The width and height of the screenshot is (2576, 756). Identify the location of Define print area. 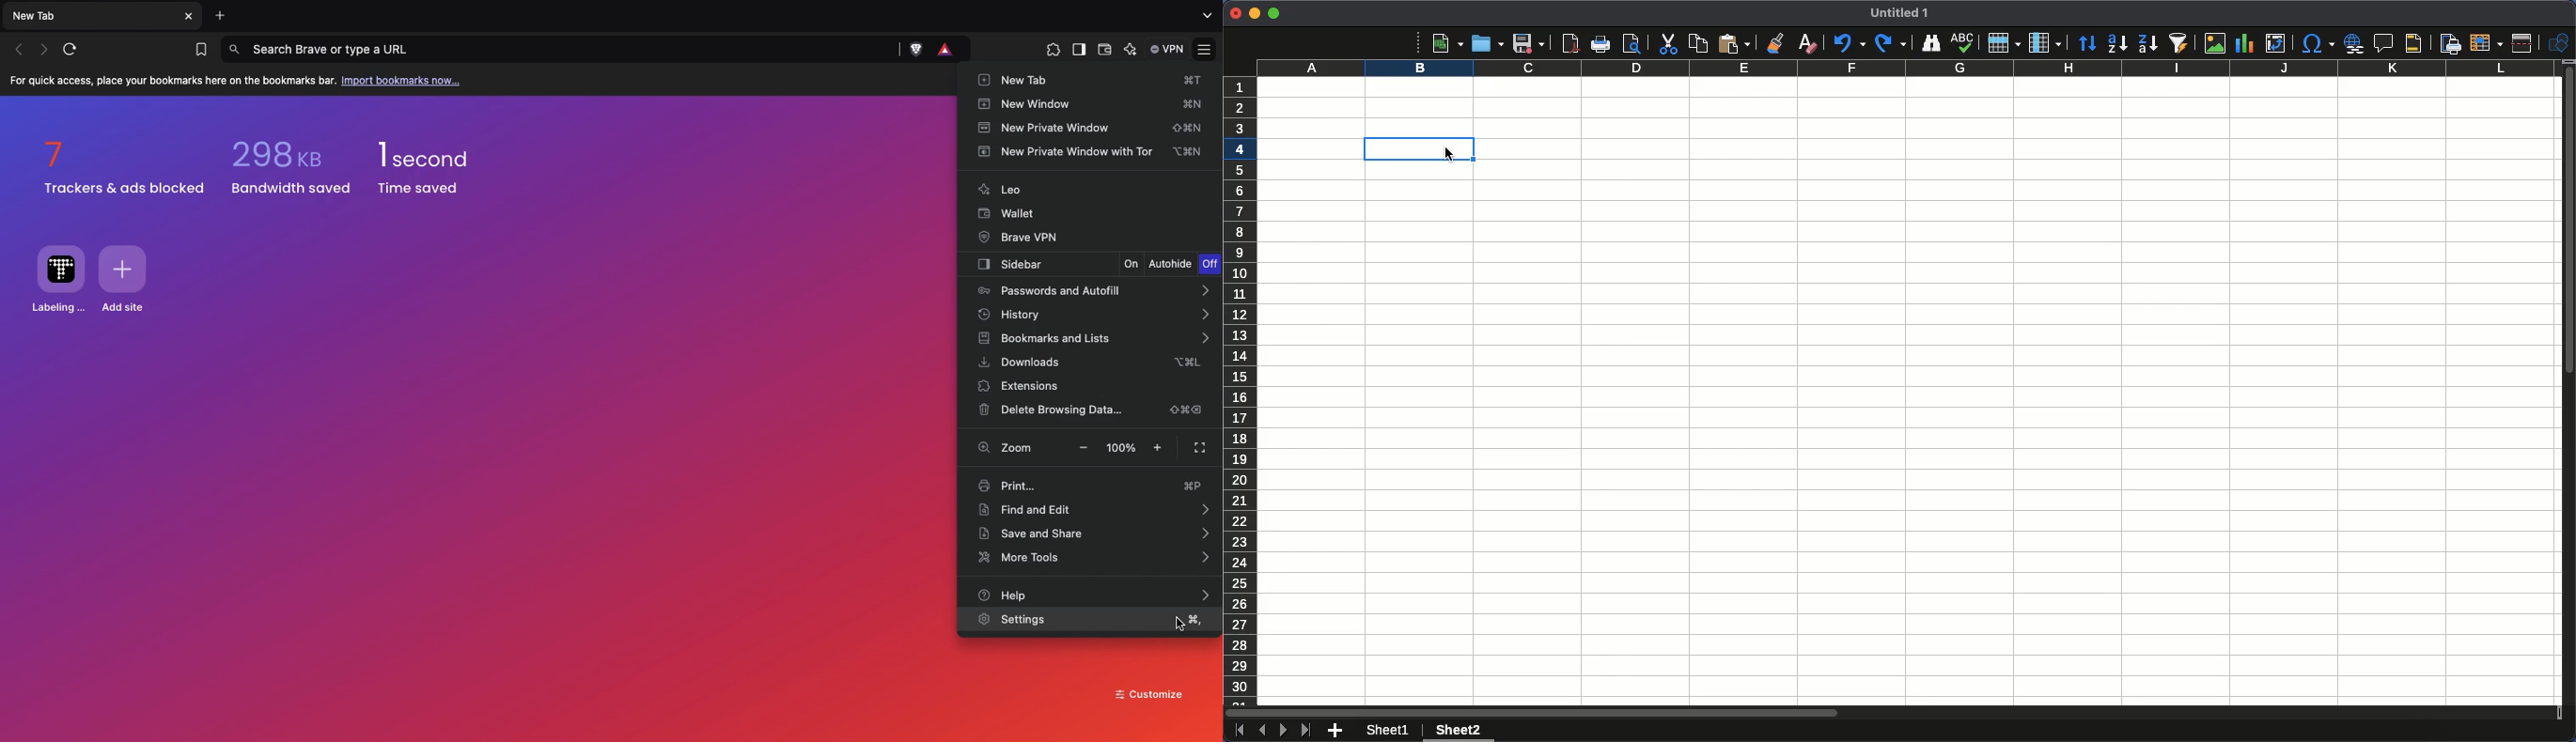
(2449, 44).